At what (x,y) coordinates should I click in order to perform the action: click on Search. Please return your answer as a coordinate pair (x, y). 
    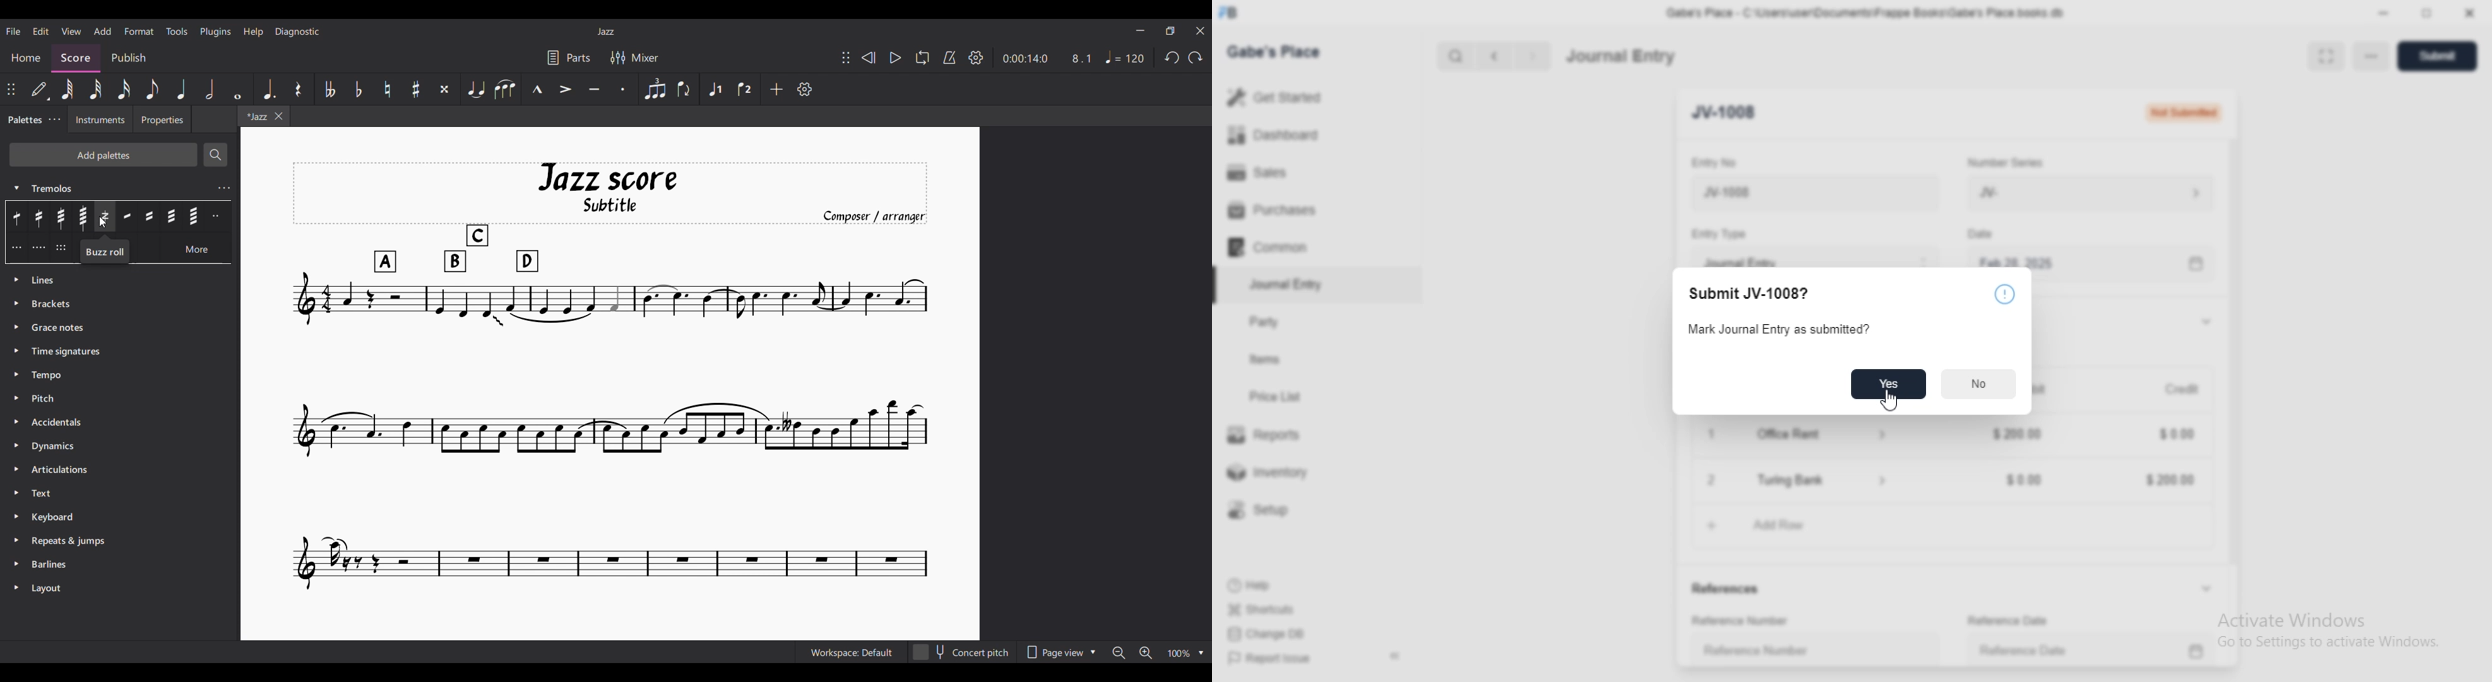
    Looking at the image, I should click on (215, 155).